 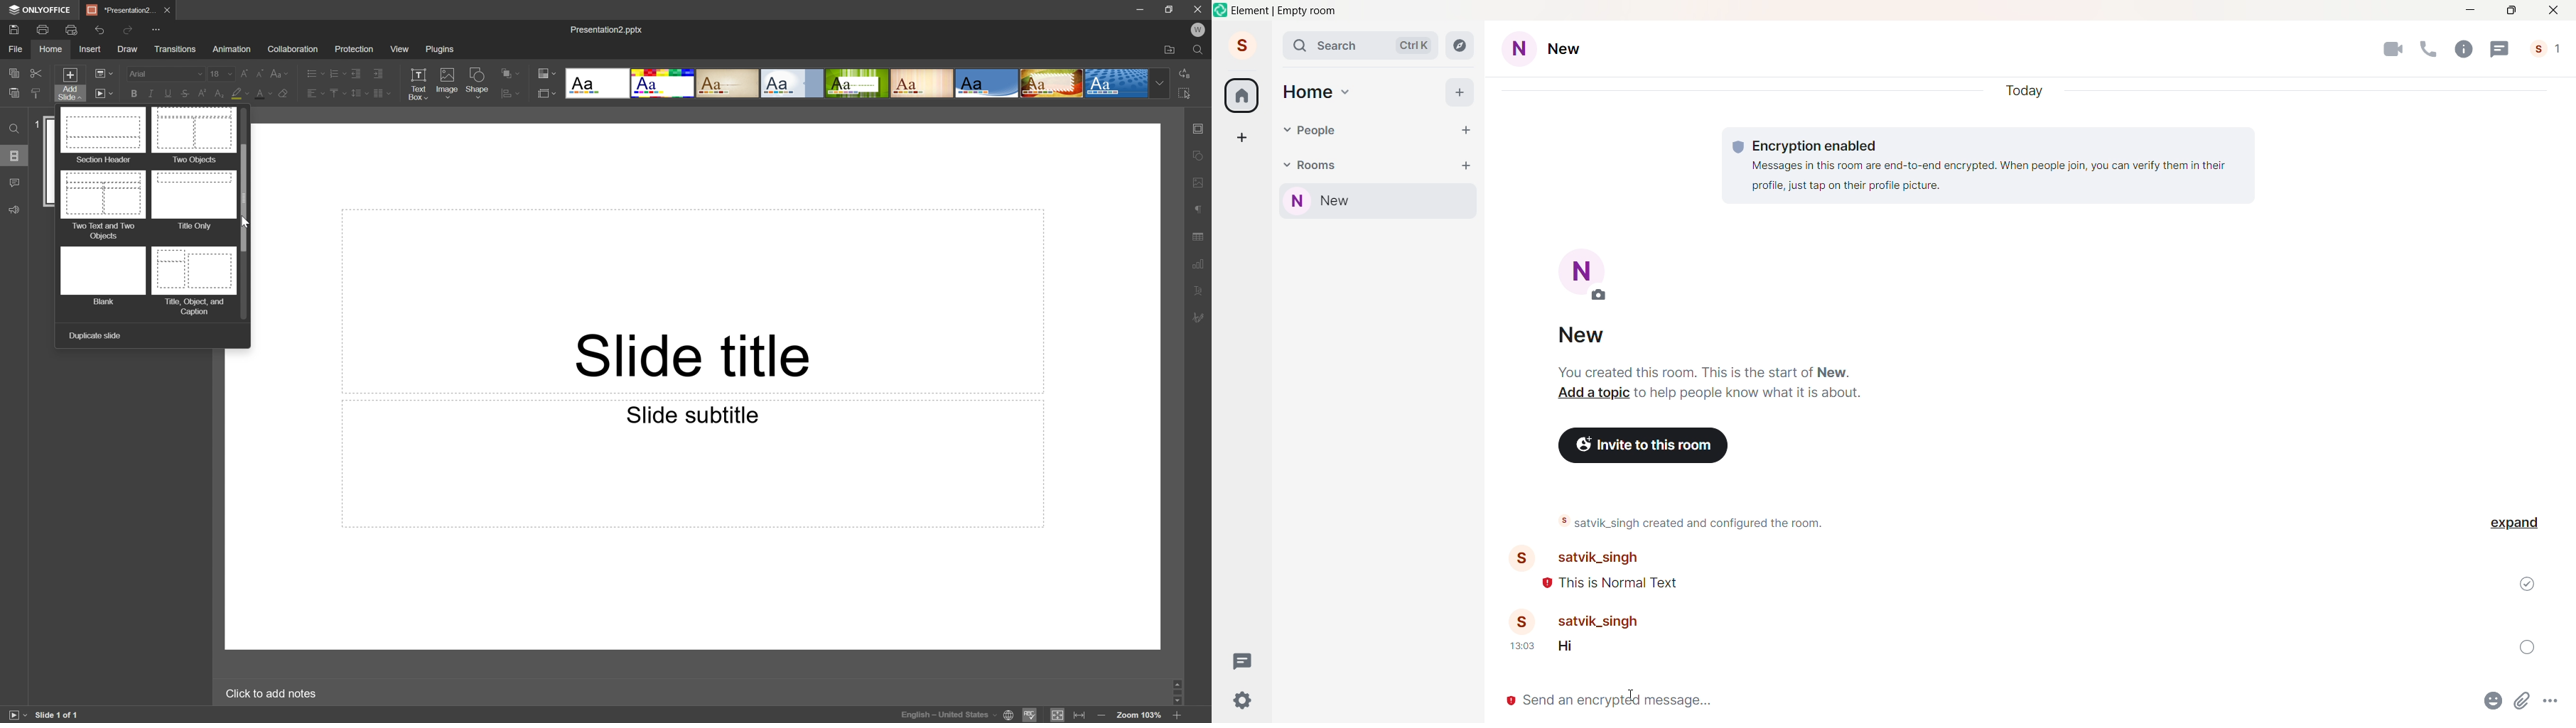 What do you see at coordinates (1643, 445) in the screenshot?
I see `Invite to this room` at bounding box center [1643, 445].